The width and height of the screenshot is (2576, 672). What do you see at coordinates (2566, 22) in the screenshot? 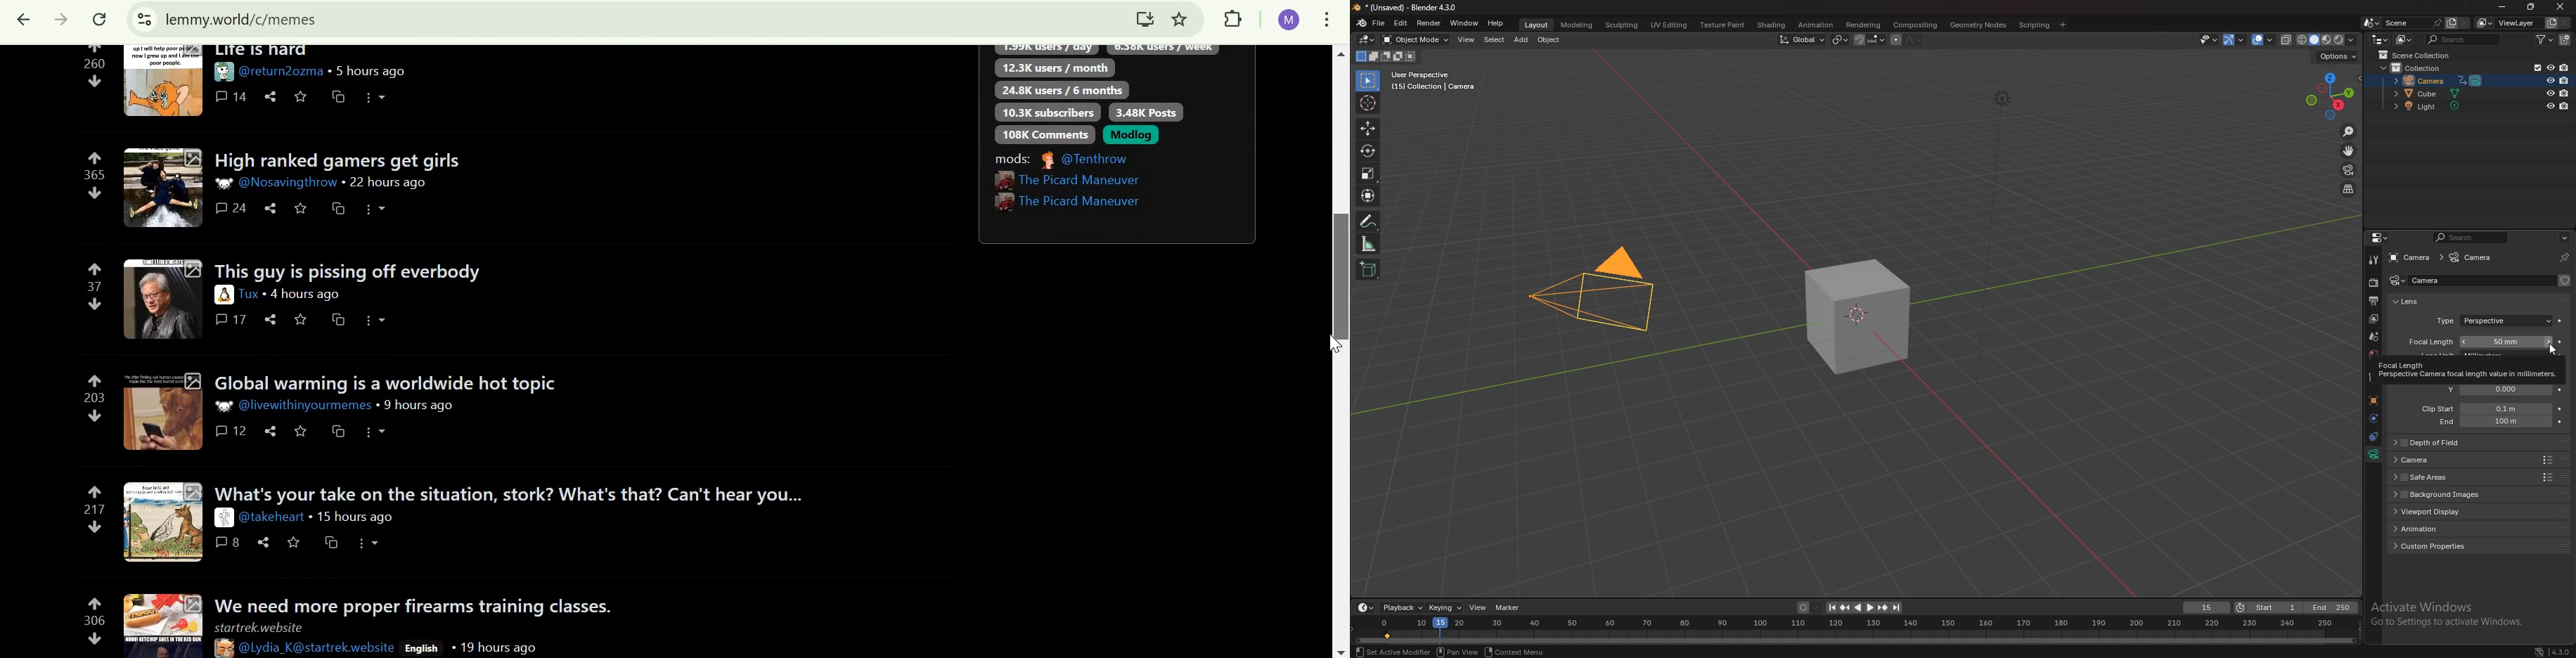
I see `remove viewlayer` at bounding box center [2566, 22].